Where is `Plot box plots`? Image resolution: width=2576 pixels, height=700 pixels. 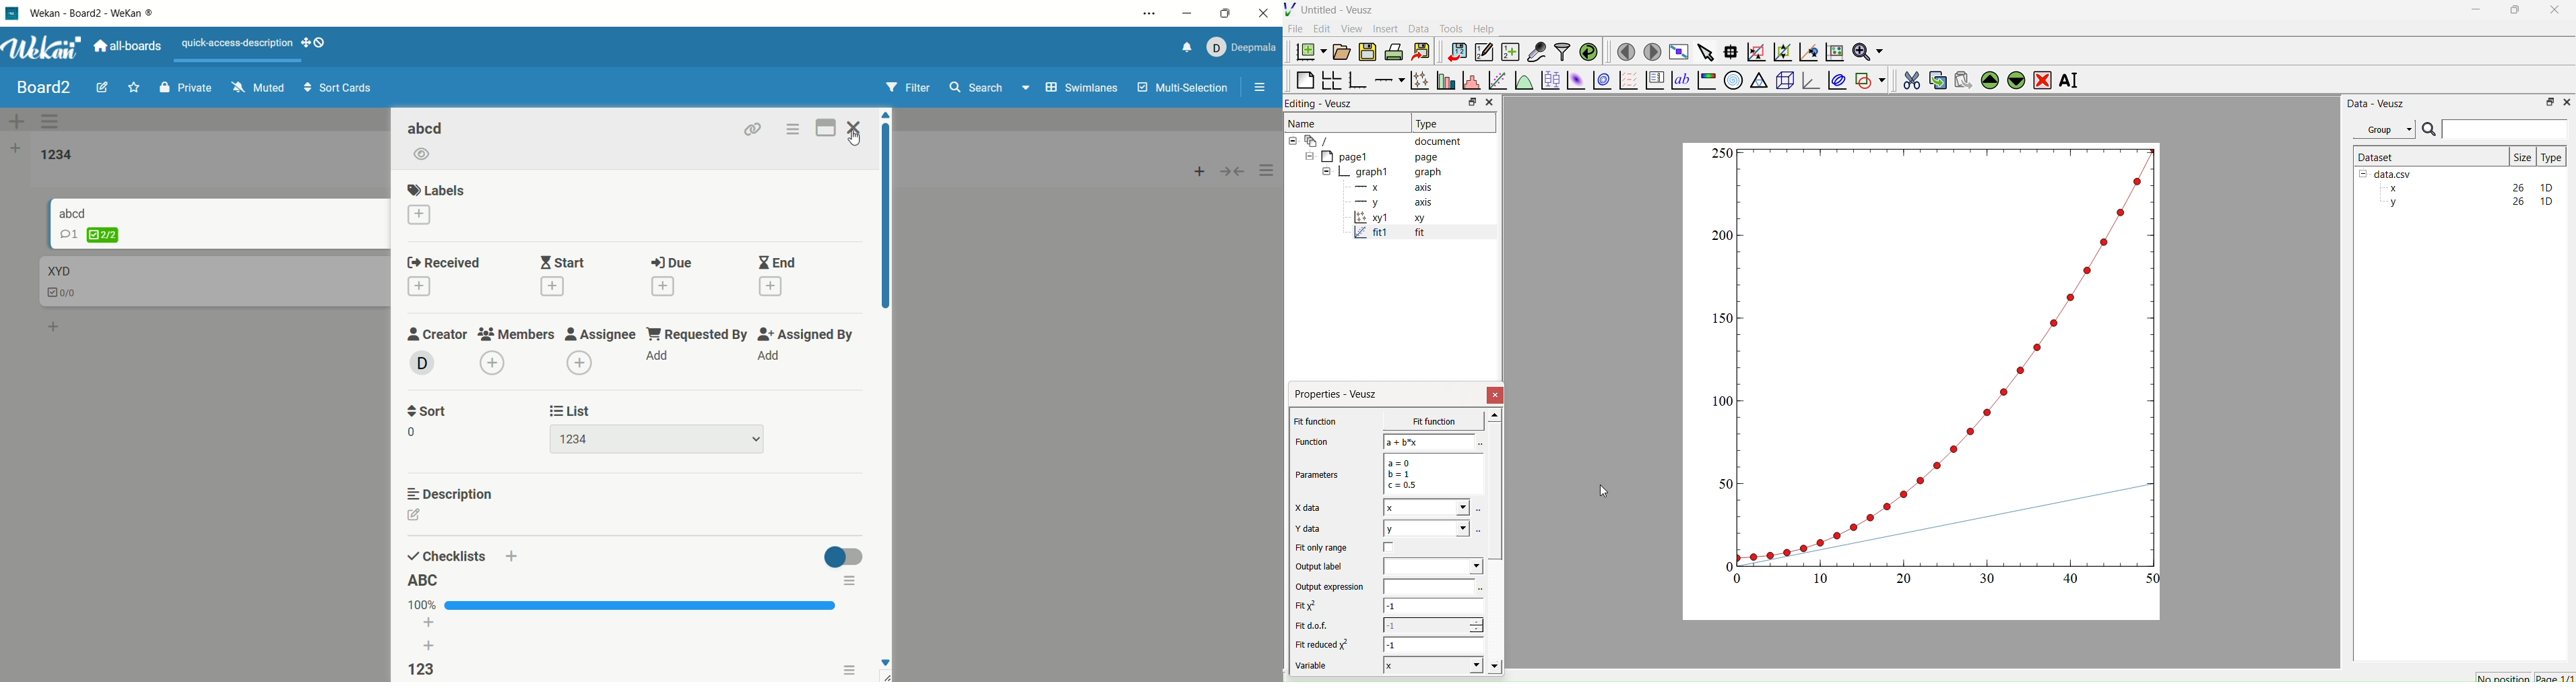 Plot box plots is located at coordinates (1550, 80).